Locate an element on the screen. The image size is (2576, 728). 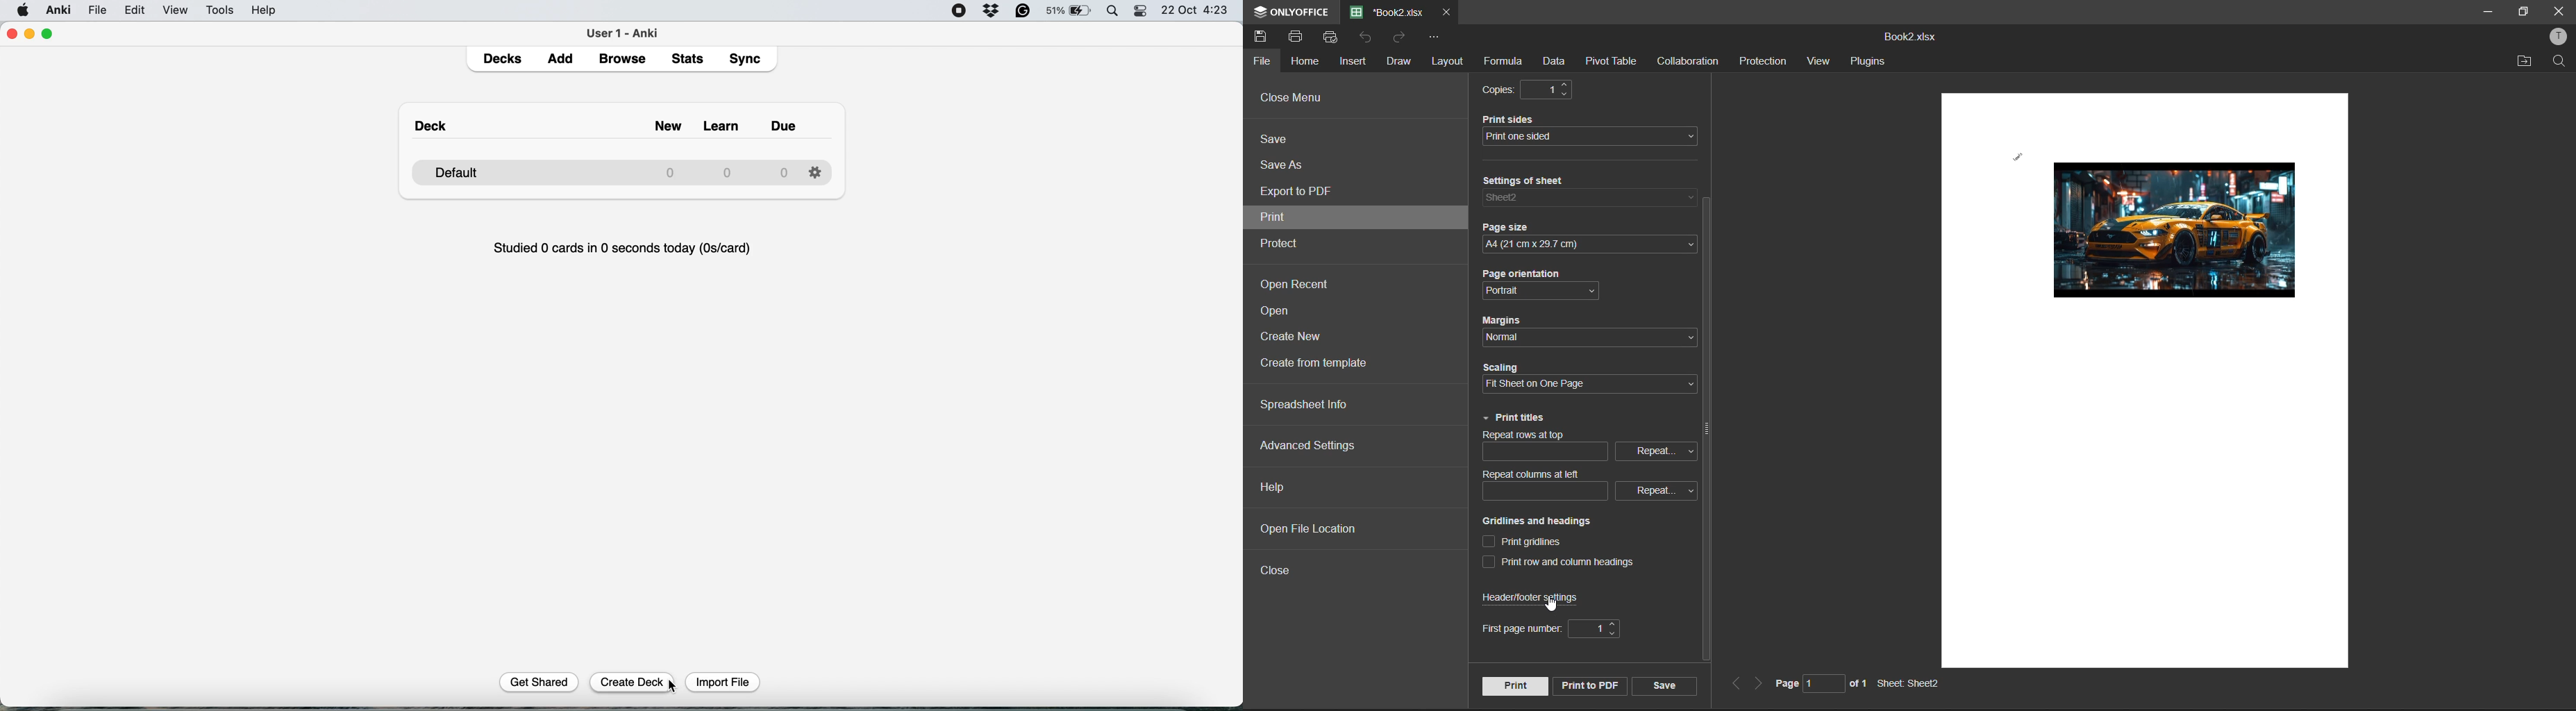
page number is located at coordinates (1819, 686).